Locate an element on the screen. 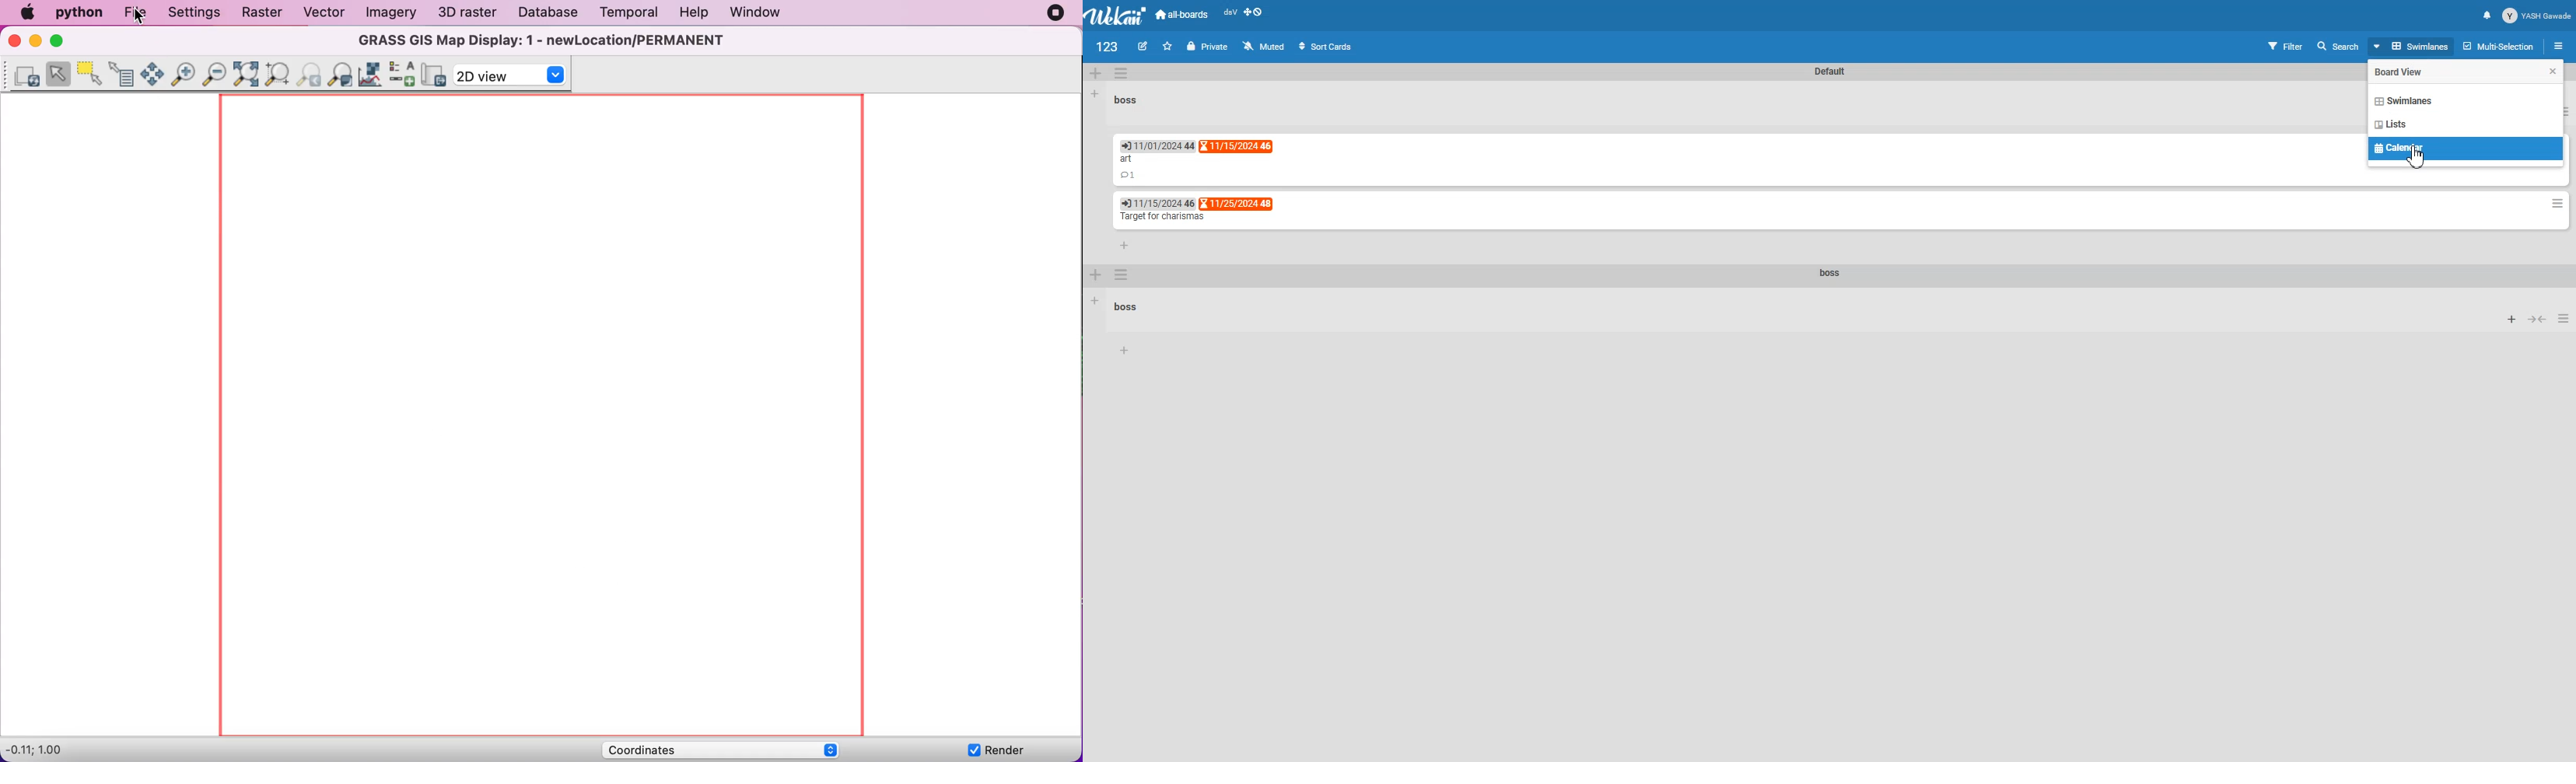  Text is located at coordinates (1830, 71).